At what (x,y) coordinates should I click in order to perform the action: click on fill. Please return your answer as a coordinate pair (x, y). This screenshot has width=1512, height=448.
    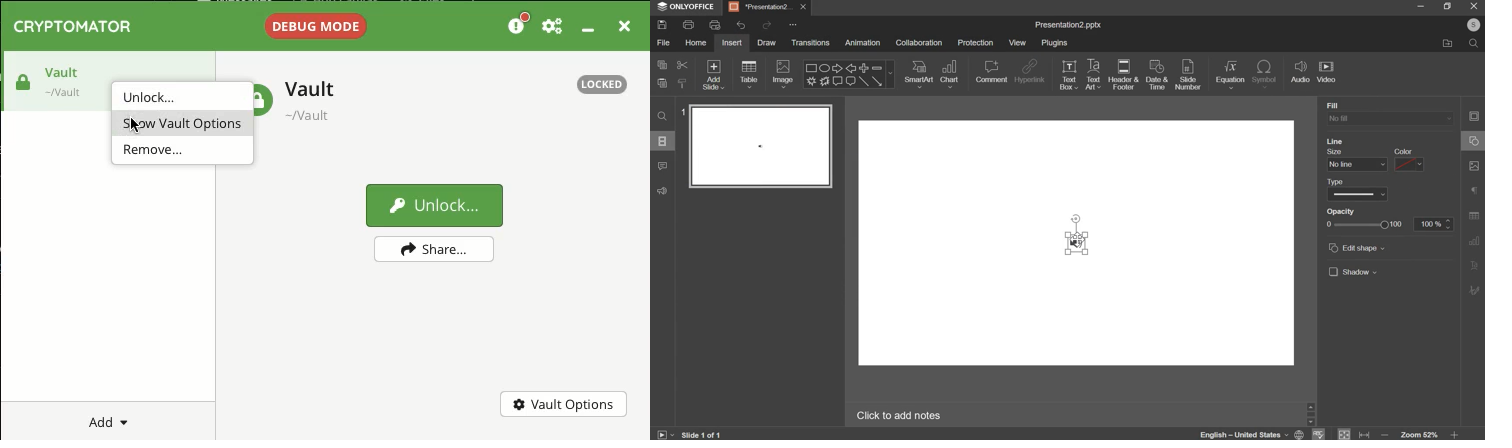
    Looking at the image, I should click on (1348, 106).